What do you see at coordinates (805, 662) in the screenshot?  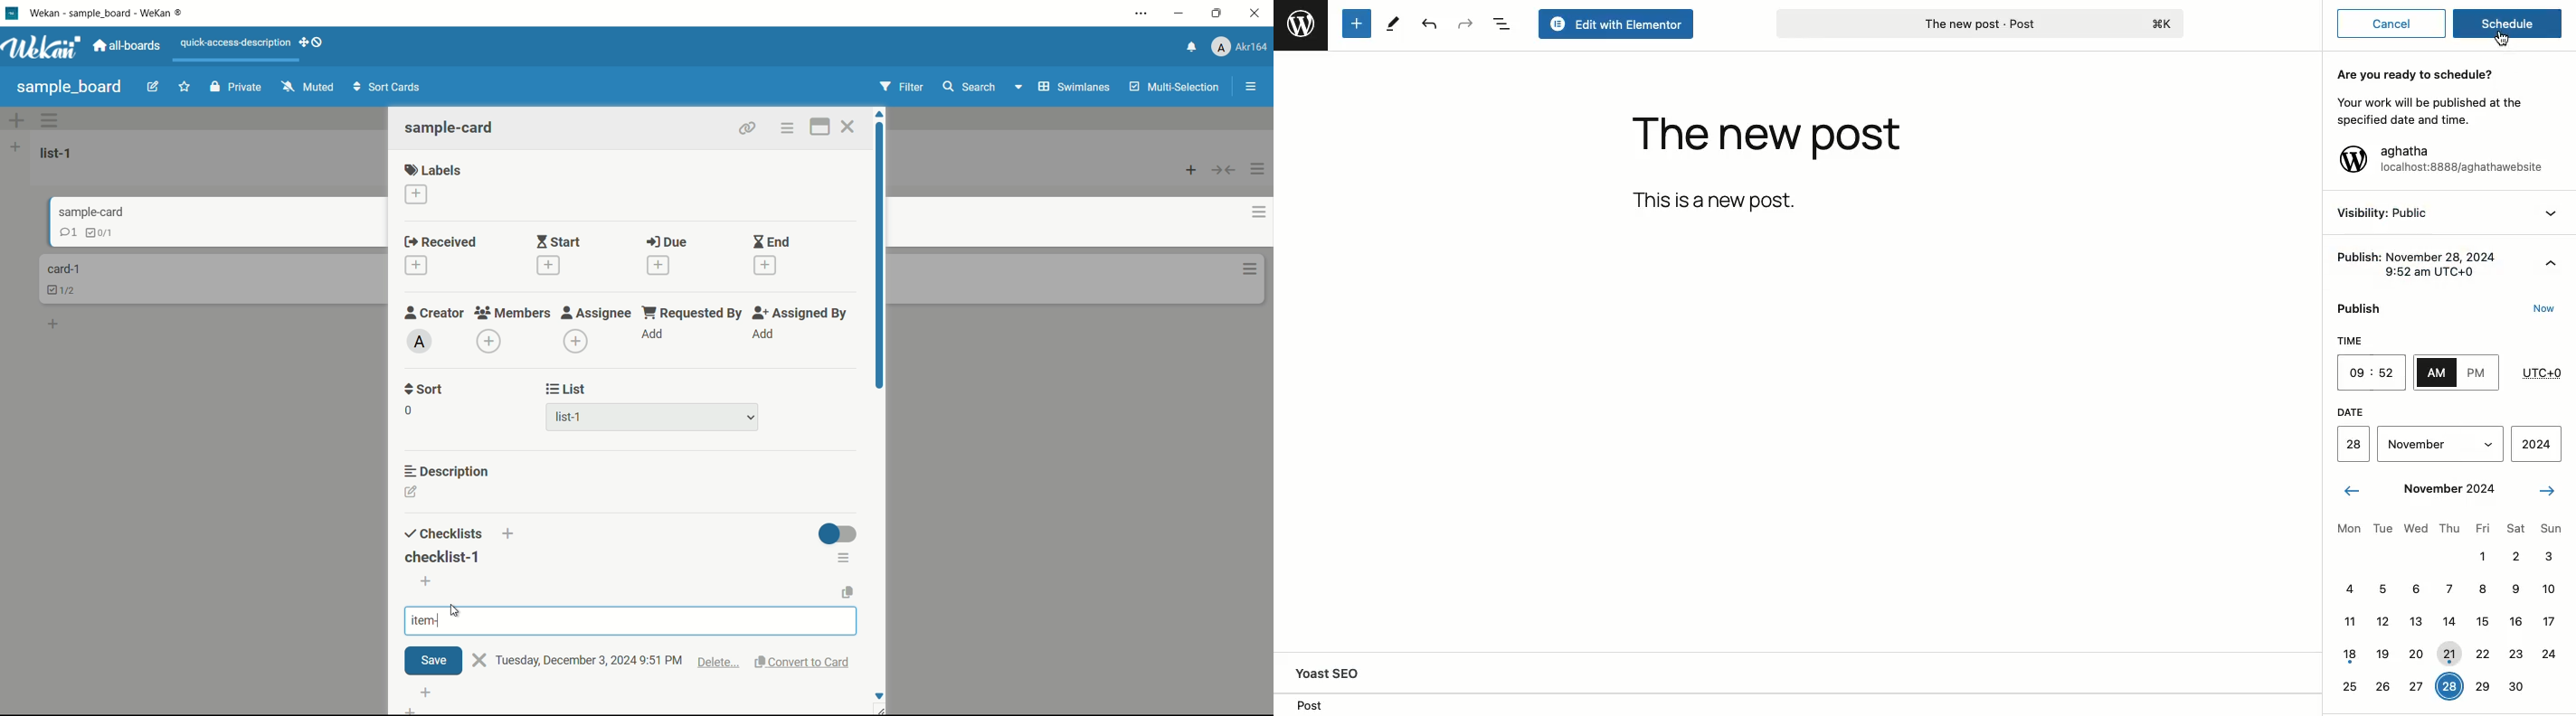 I see `convert to card` at bounding box center [805, 662].